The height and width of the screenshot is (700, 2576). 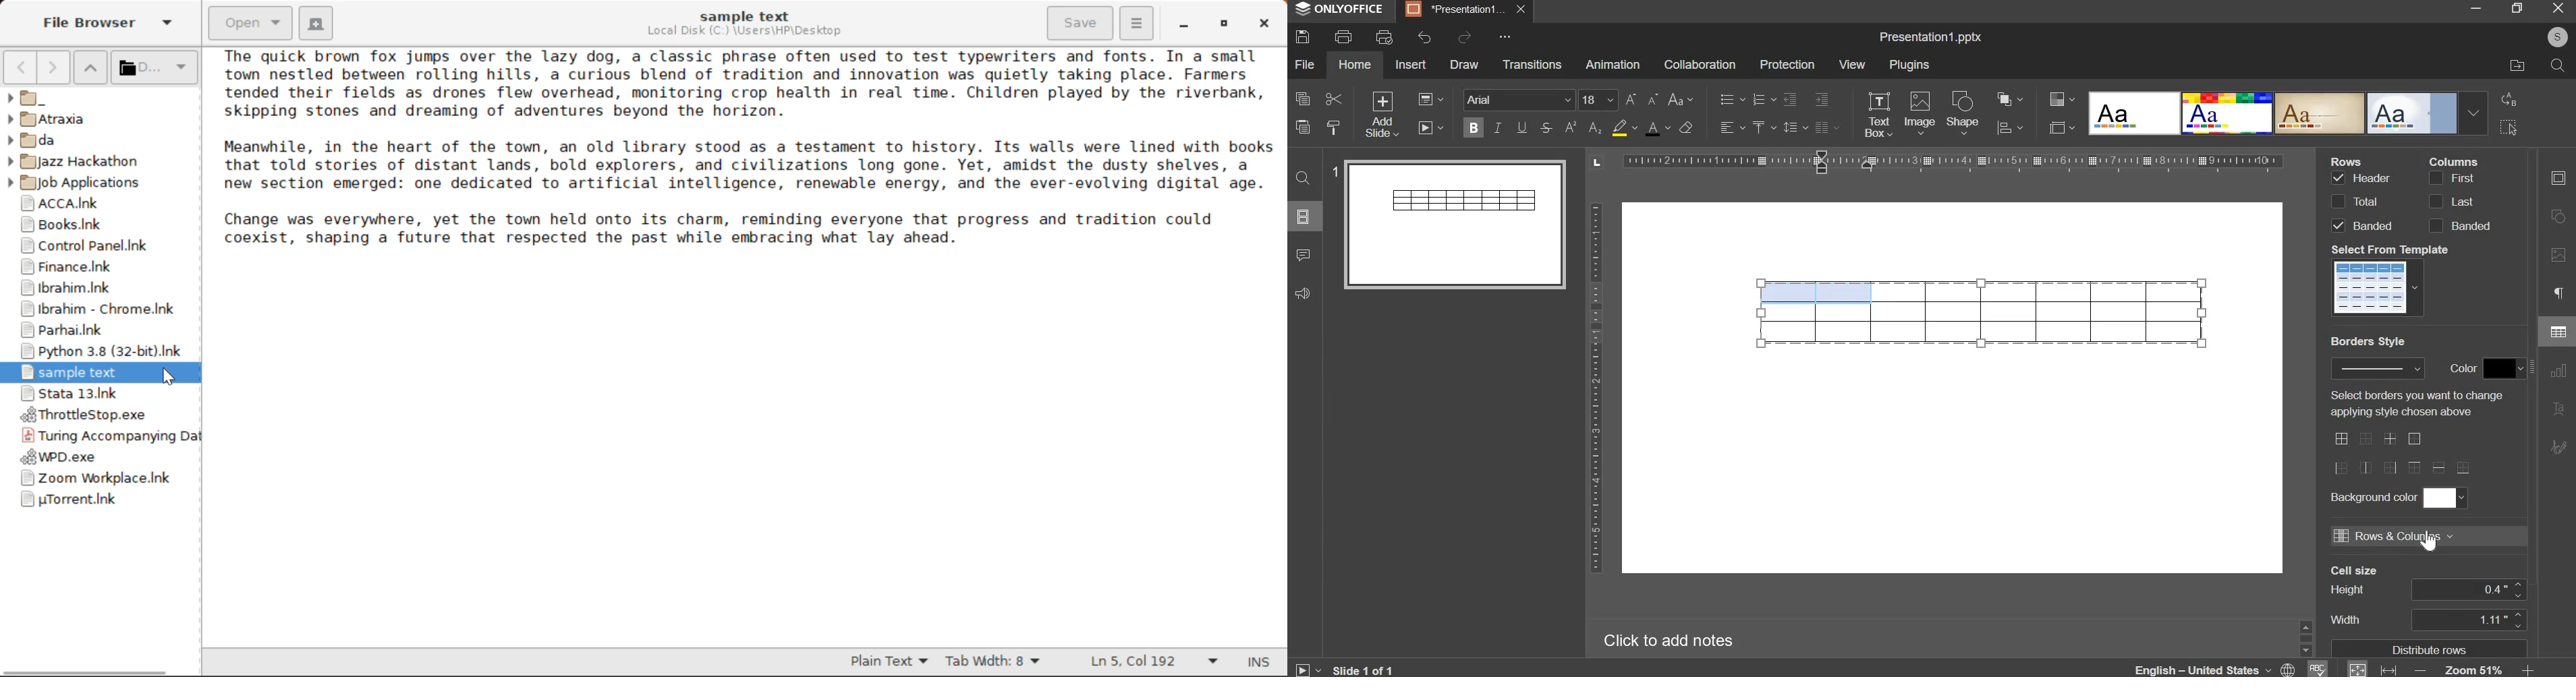 I want to click on uTorrent Application, so click(x=97, y=503).